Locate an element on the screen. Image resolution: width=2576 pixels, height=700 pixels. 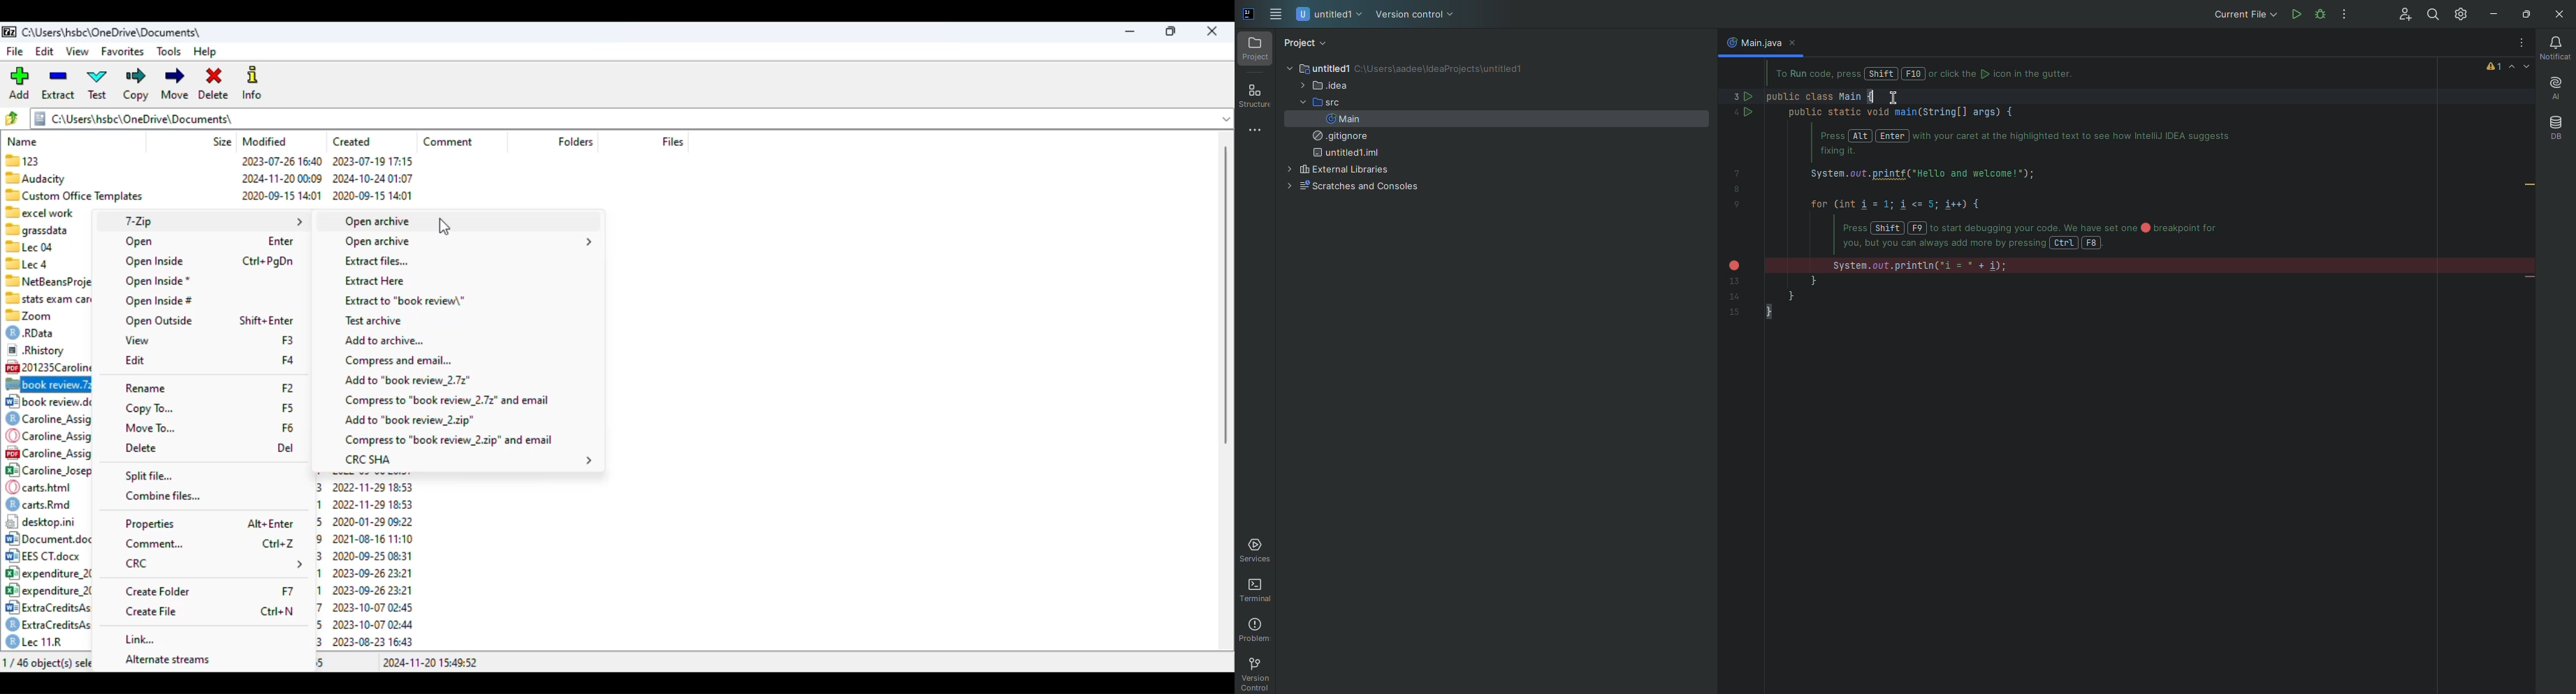
© RData 38899 2023-10-12 11:40 2023-10-12 11:40 is located at coordinates (45, 331).